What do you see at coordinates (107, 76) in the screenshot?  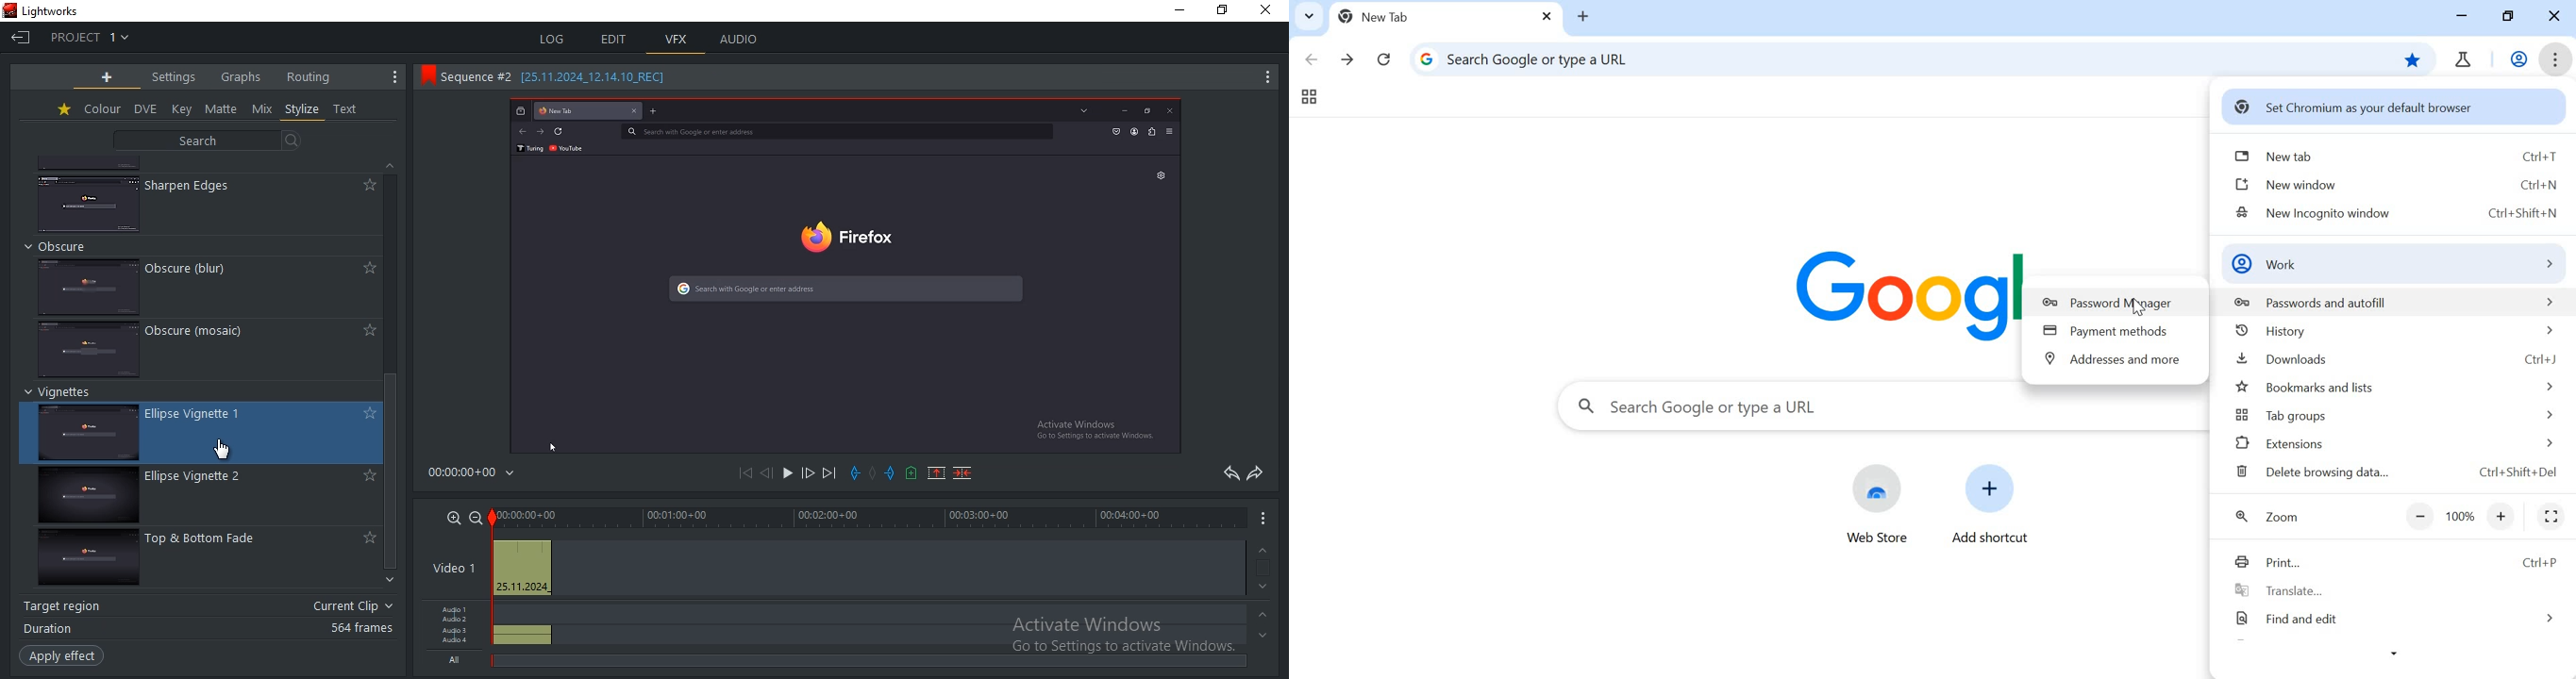 I see `add` at bounding box center [107, 76].